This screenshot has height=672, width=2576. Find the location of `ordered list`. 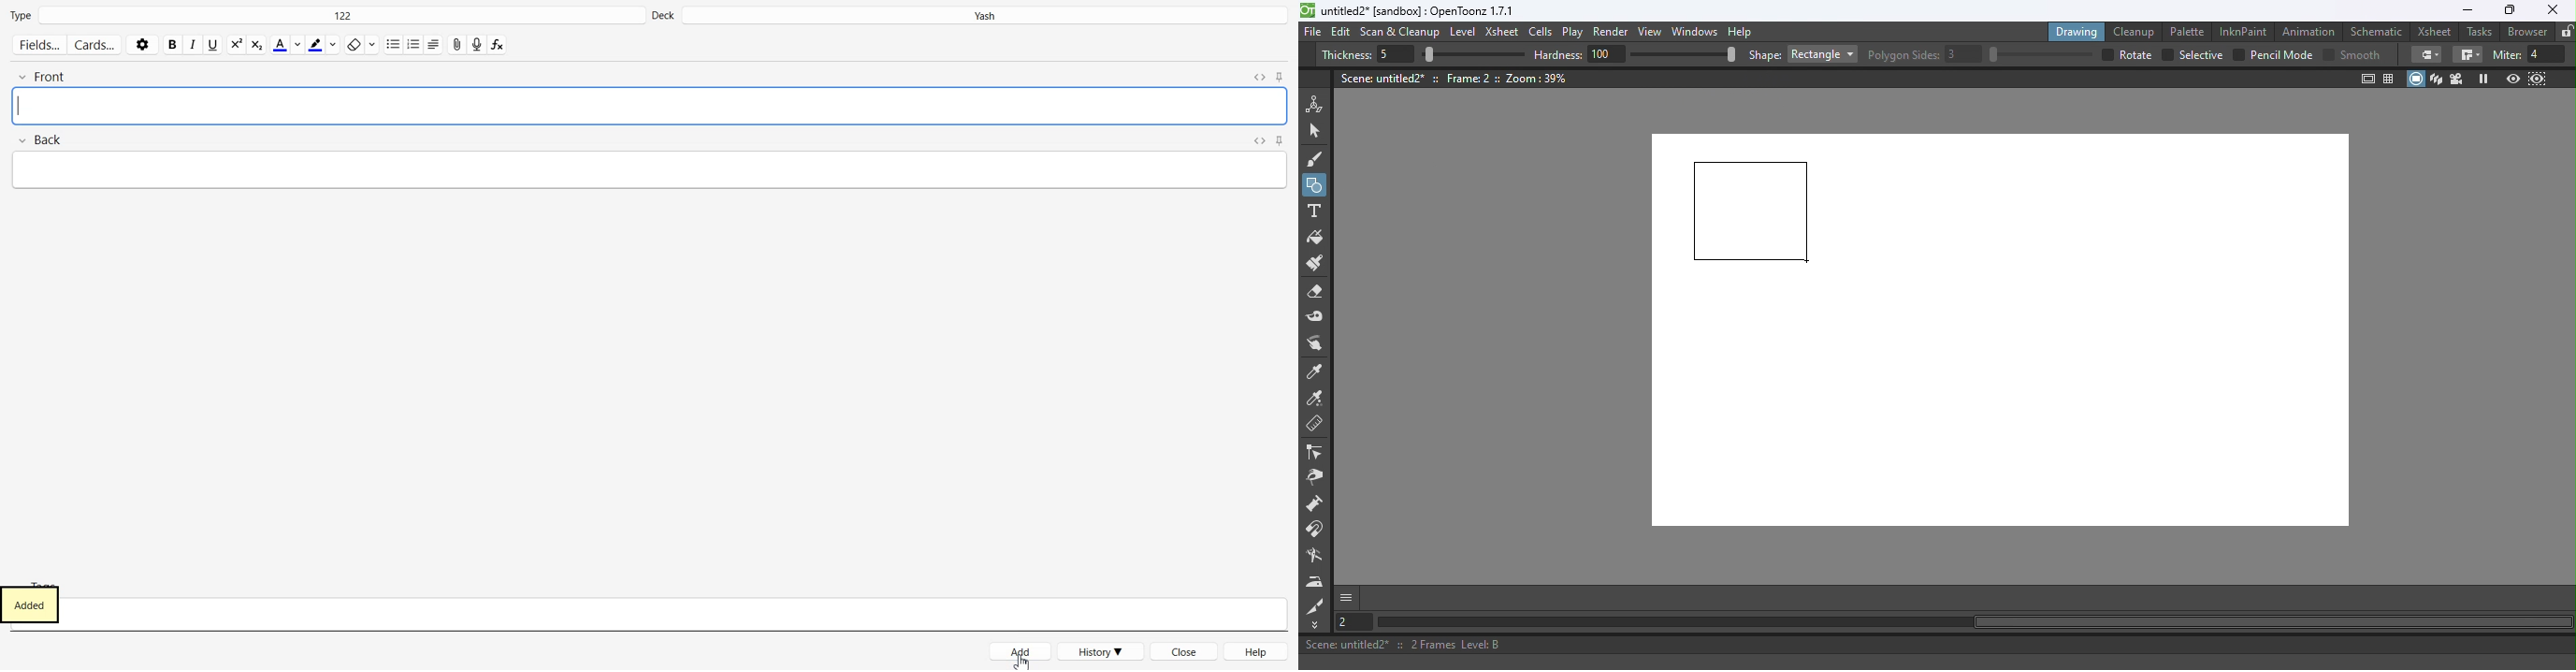

ordered list is located at coordinates (413, 43).